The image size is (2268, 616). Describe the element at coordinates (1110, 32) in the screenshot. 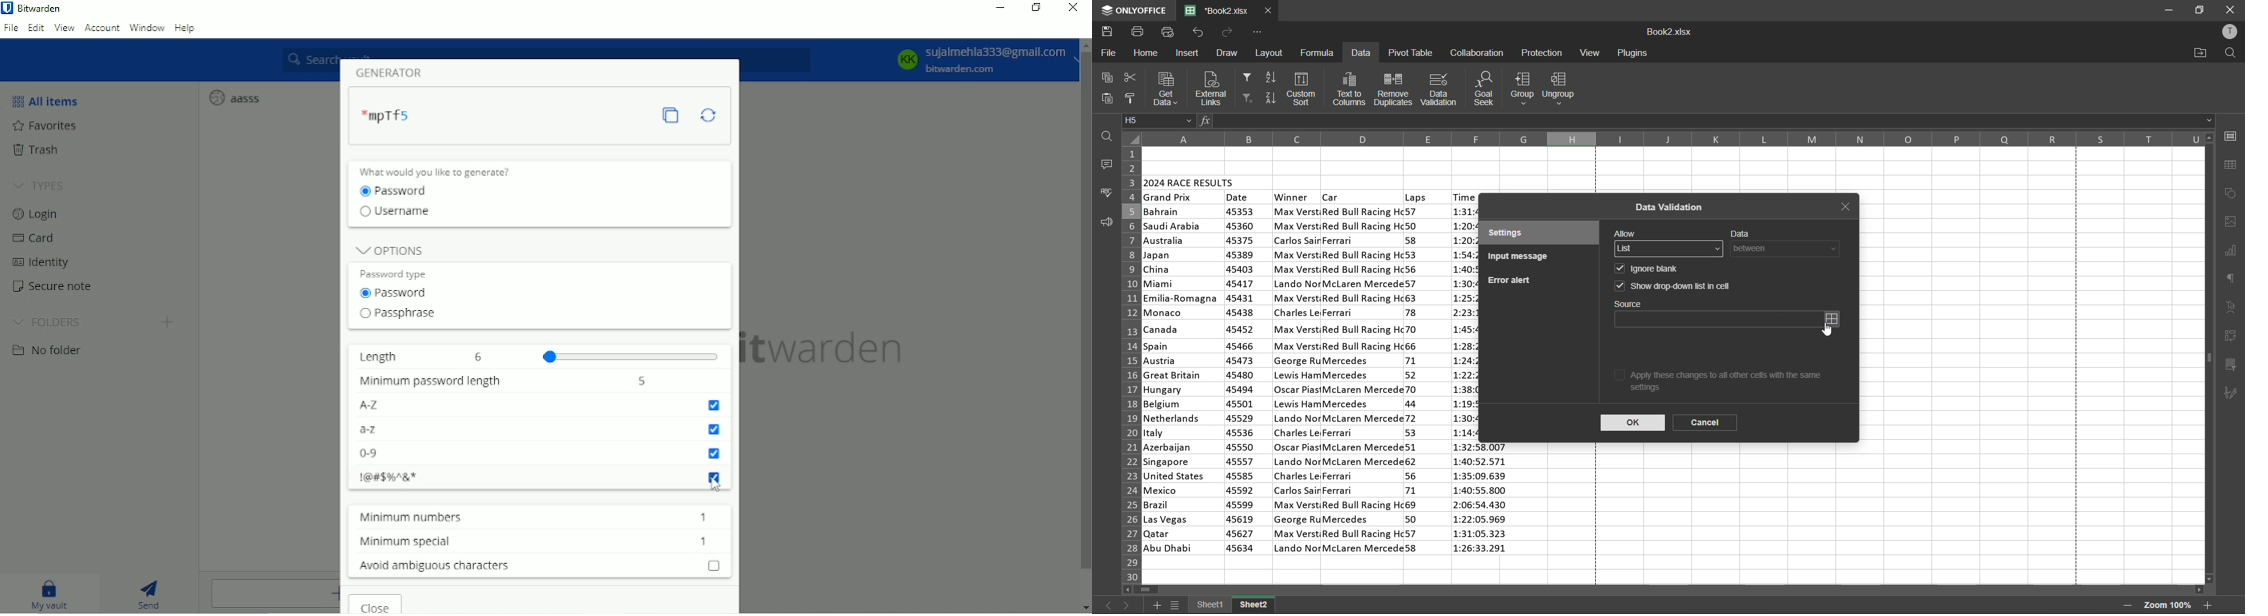

I see `save` at that location.